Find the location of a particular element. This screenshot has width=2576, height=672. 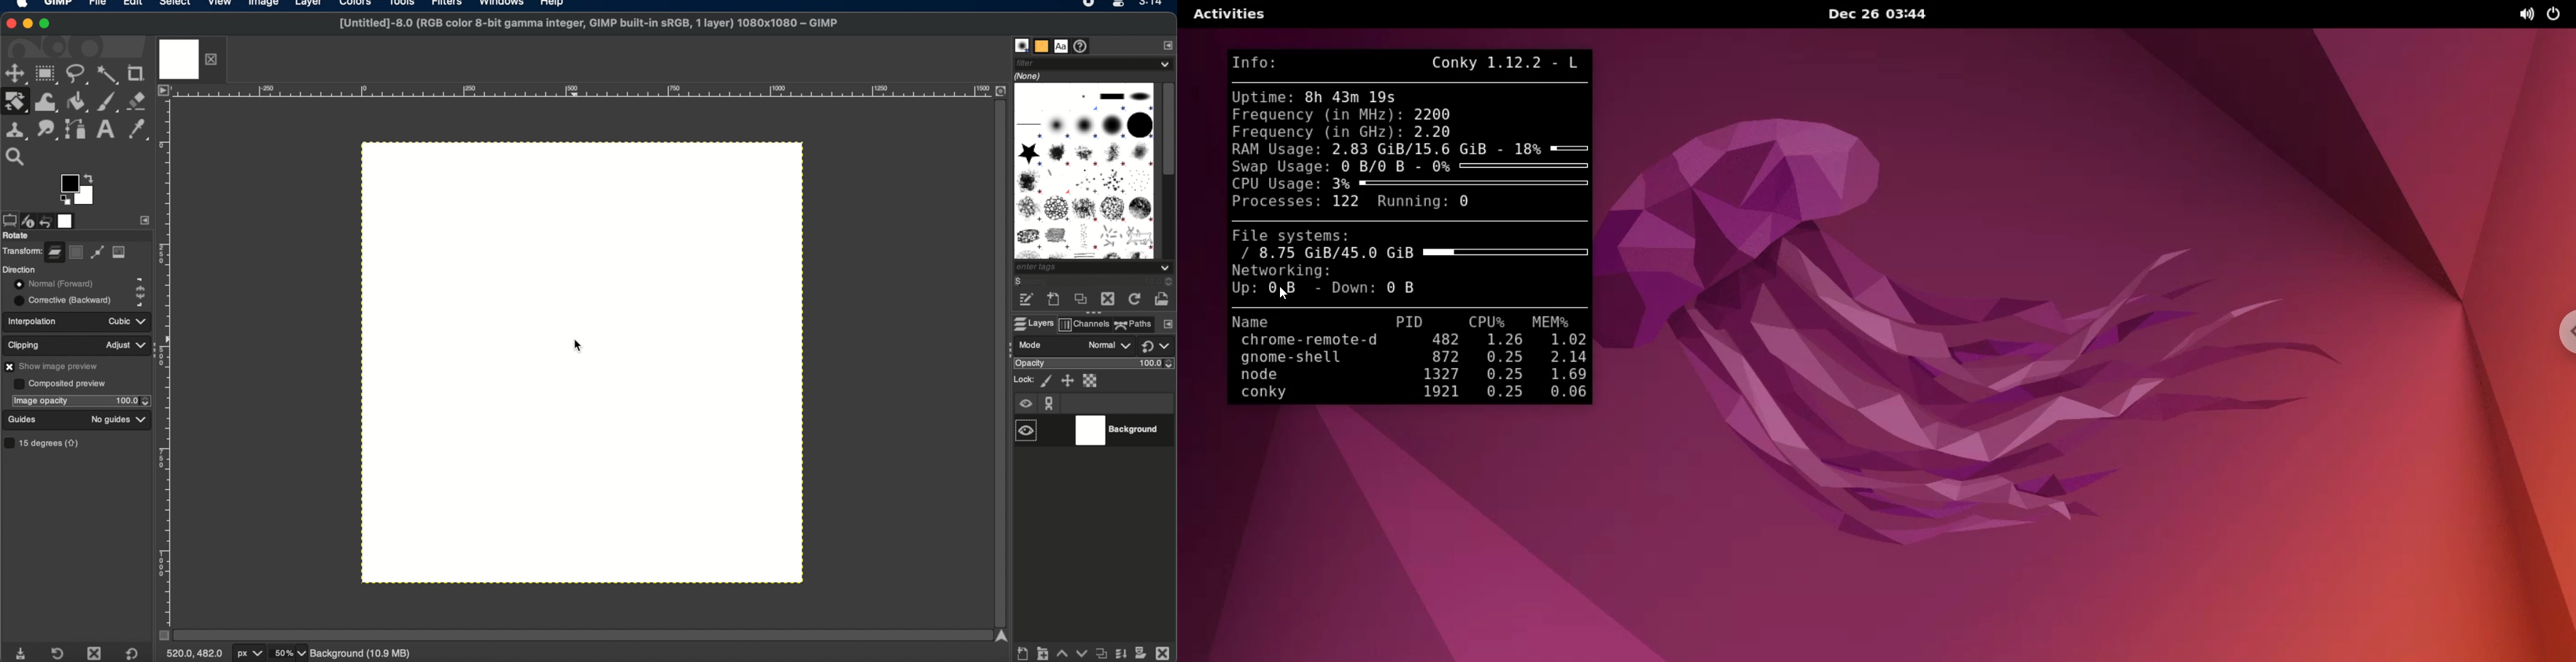

composited preview is located at coordinates (59, 383).